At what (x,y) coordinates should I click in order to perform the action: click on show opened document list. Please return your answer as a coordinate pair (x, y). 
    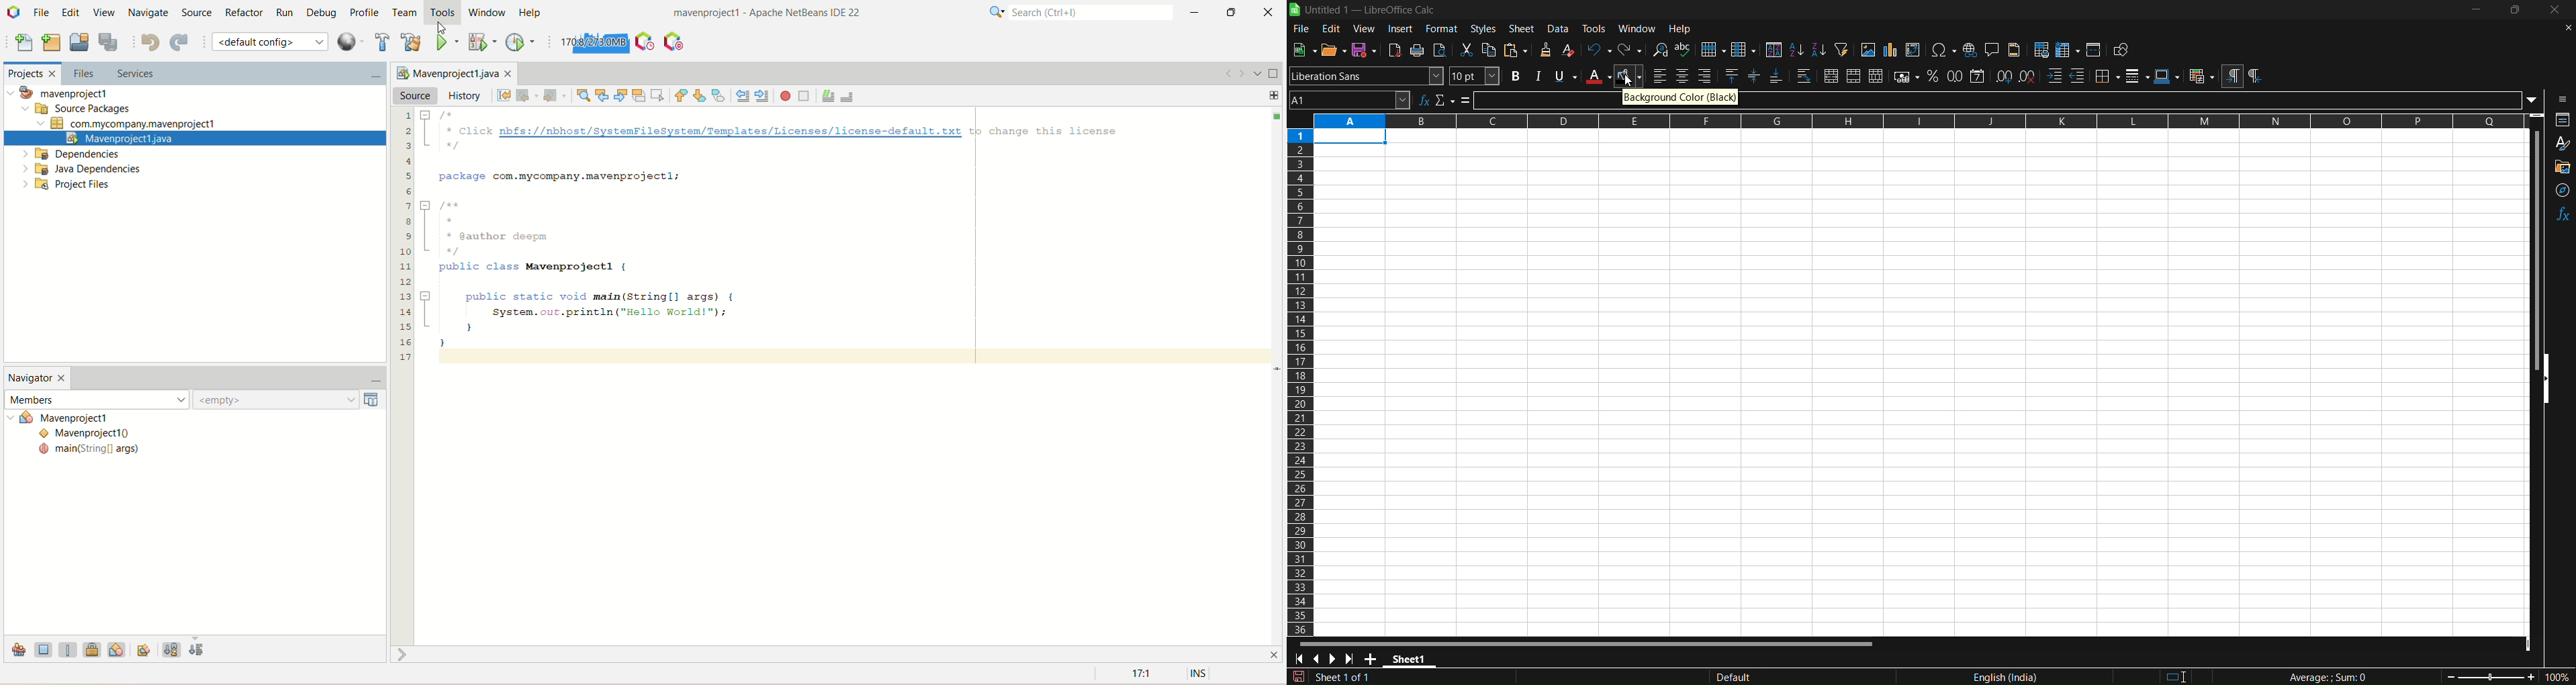
    Looking at the image, I should click on (1257, 72).